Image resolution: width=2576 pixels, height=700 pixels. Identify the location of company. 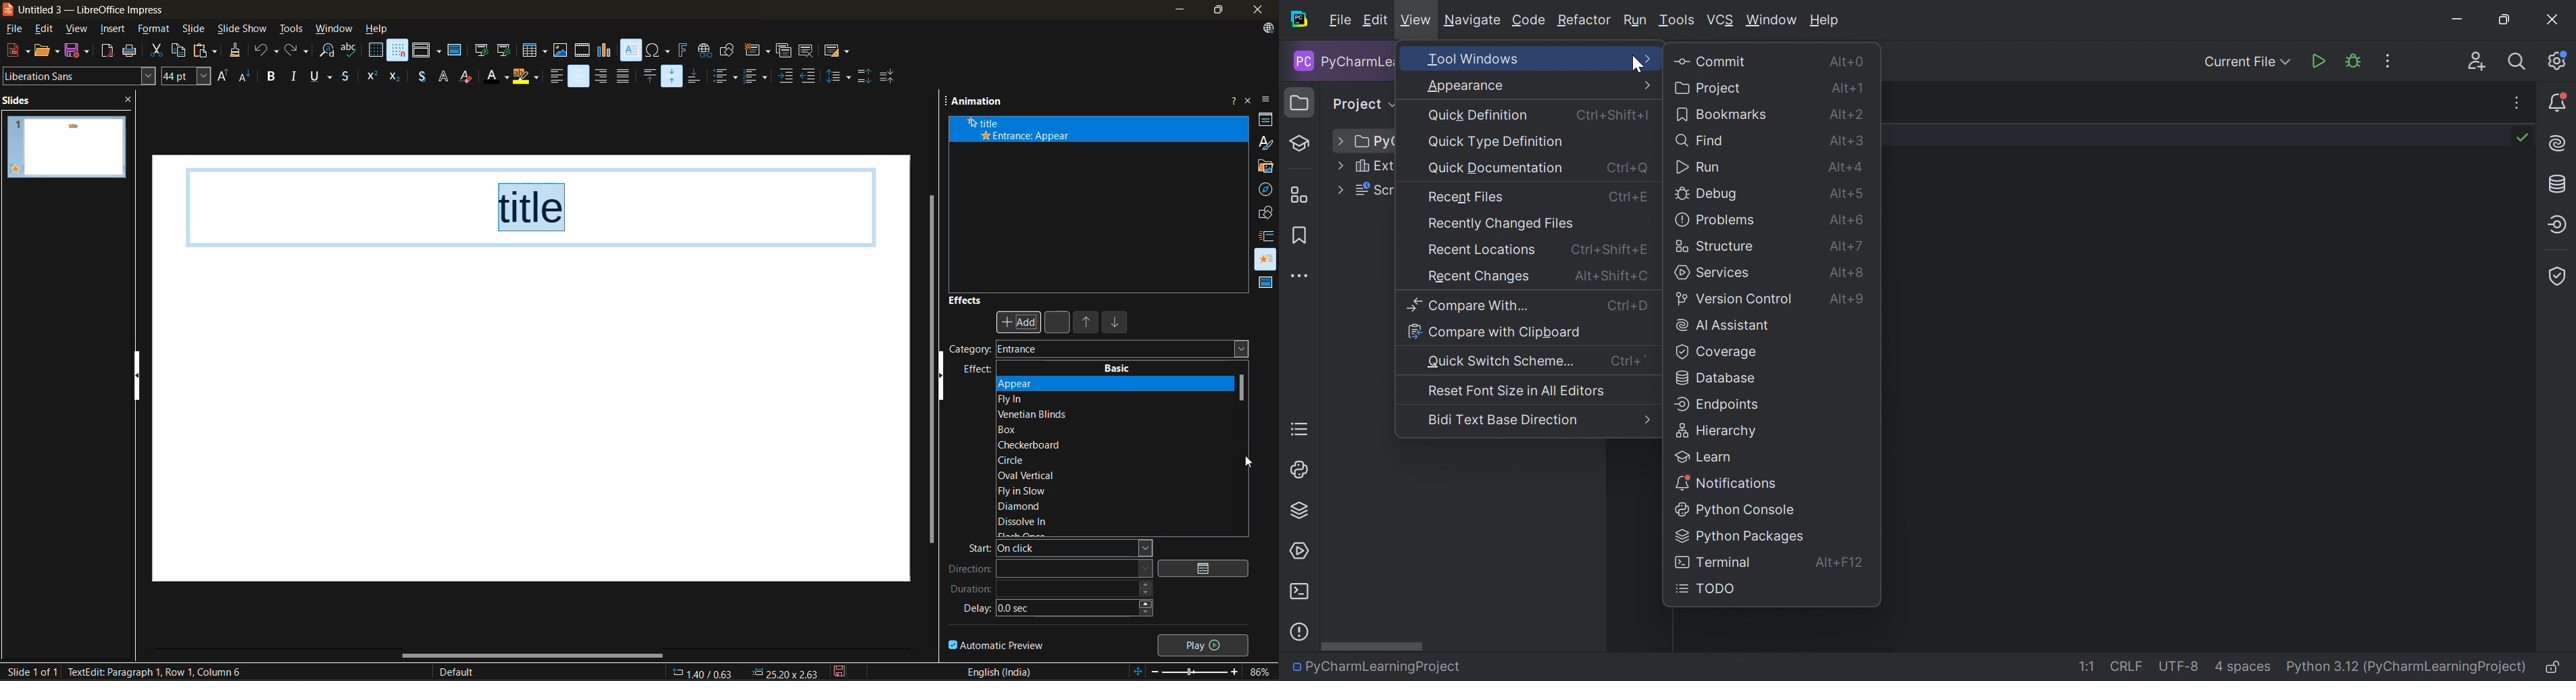
(992, 350).